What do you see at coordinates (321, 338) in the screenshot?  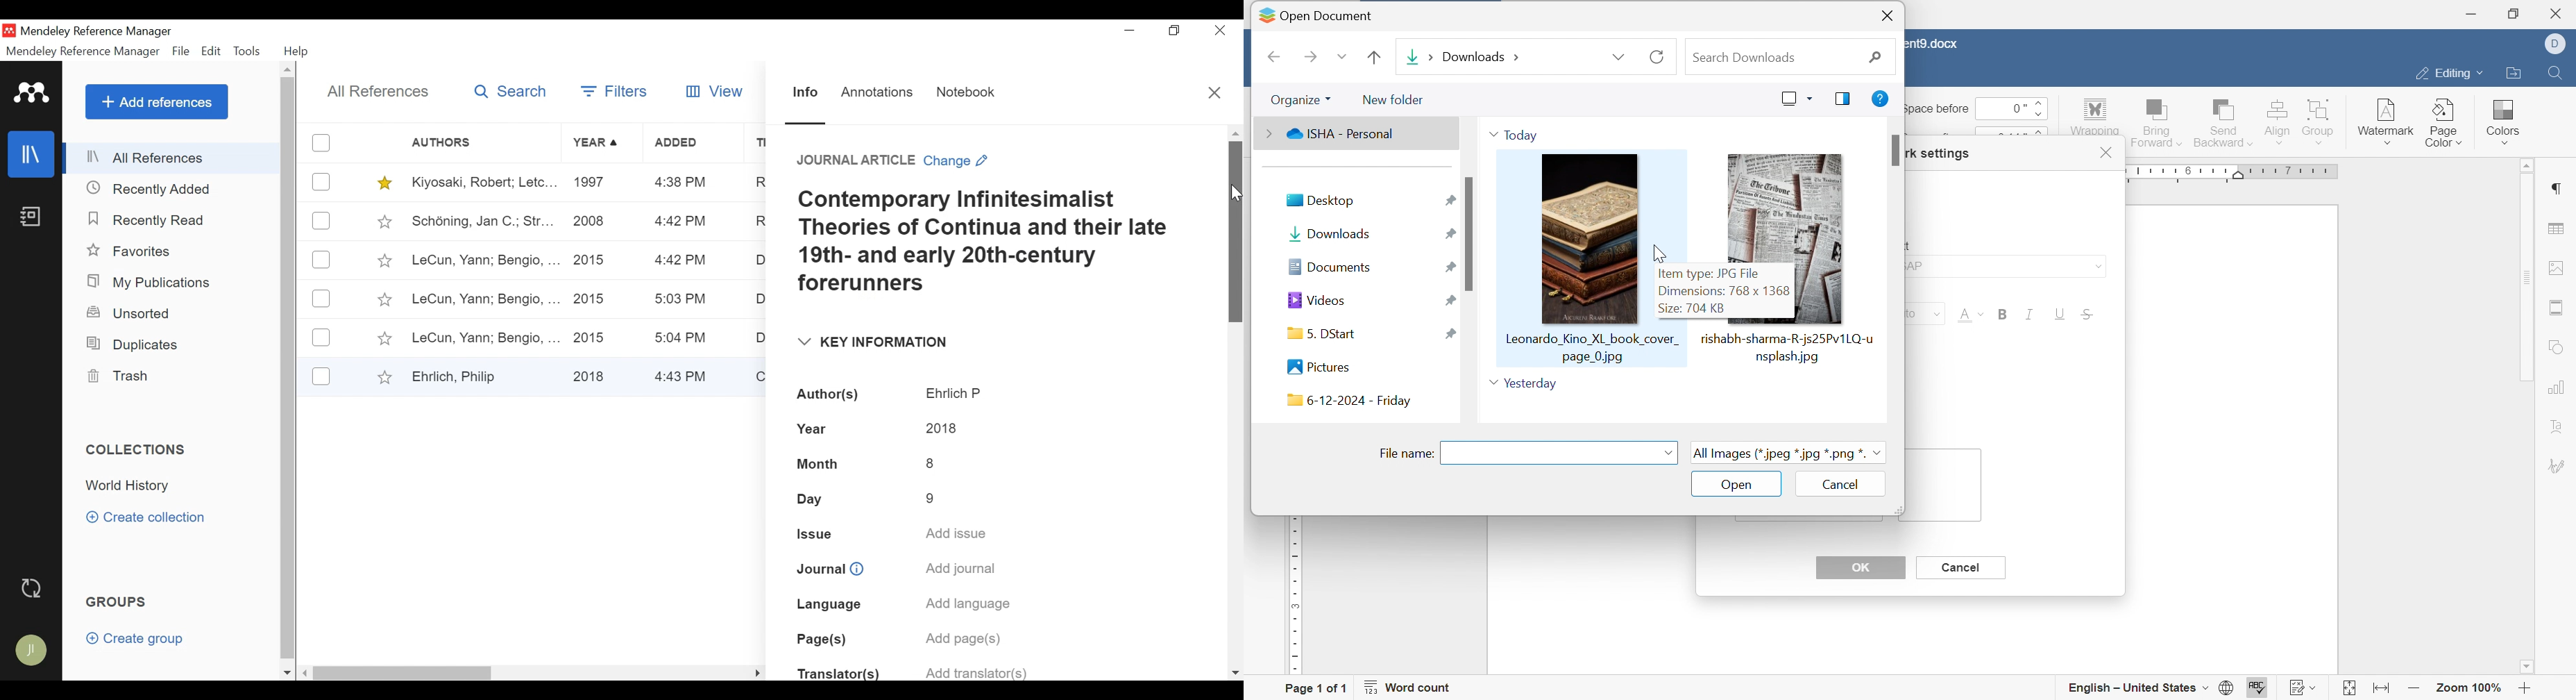 I see `(un)select` at bounding box center [321, 338].